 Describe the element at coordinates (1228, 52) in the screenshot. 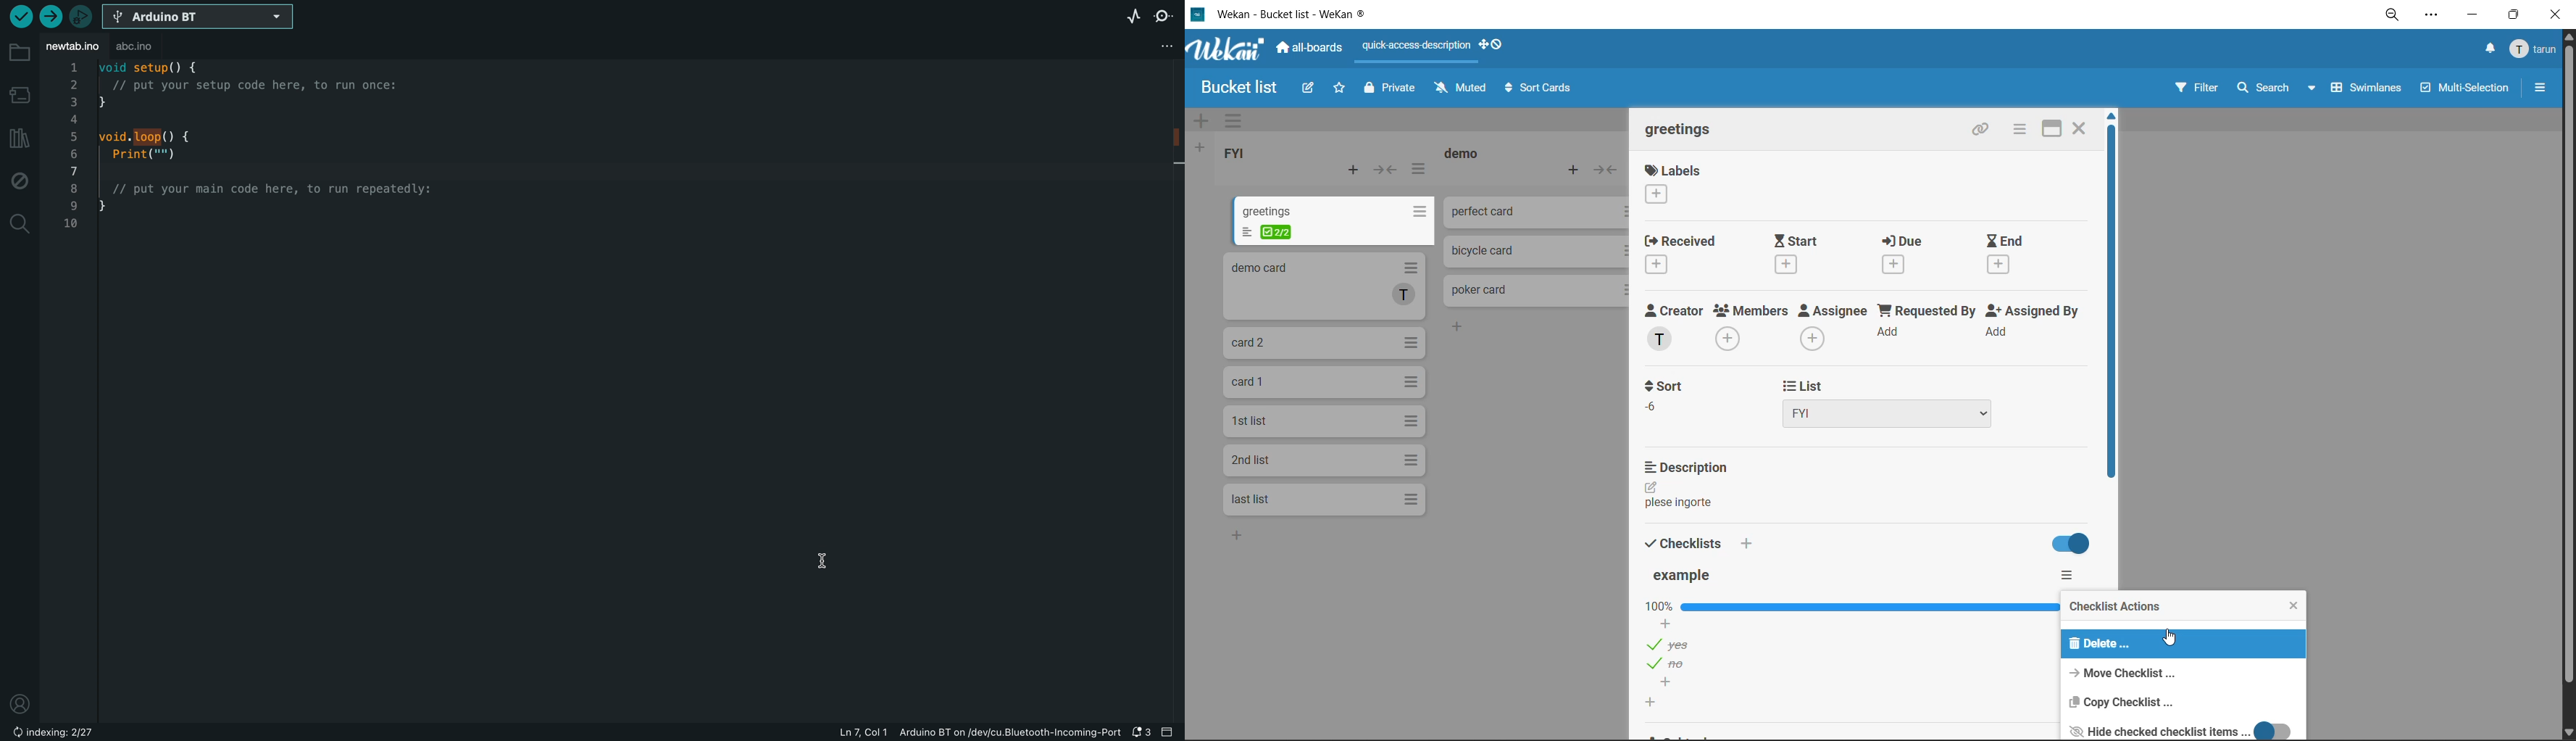

I see `app logo` at that location.